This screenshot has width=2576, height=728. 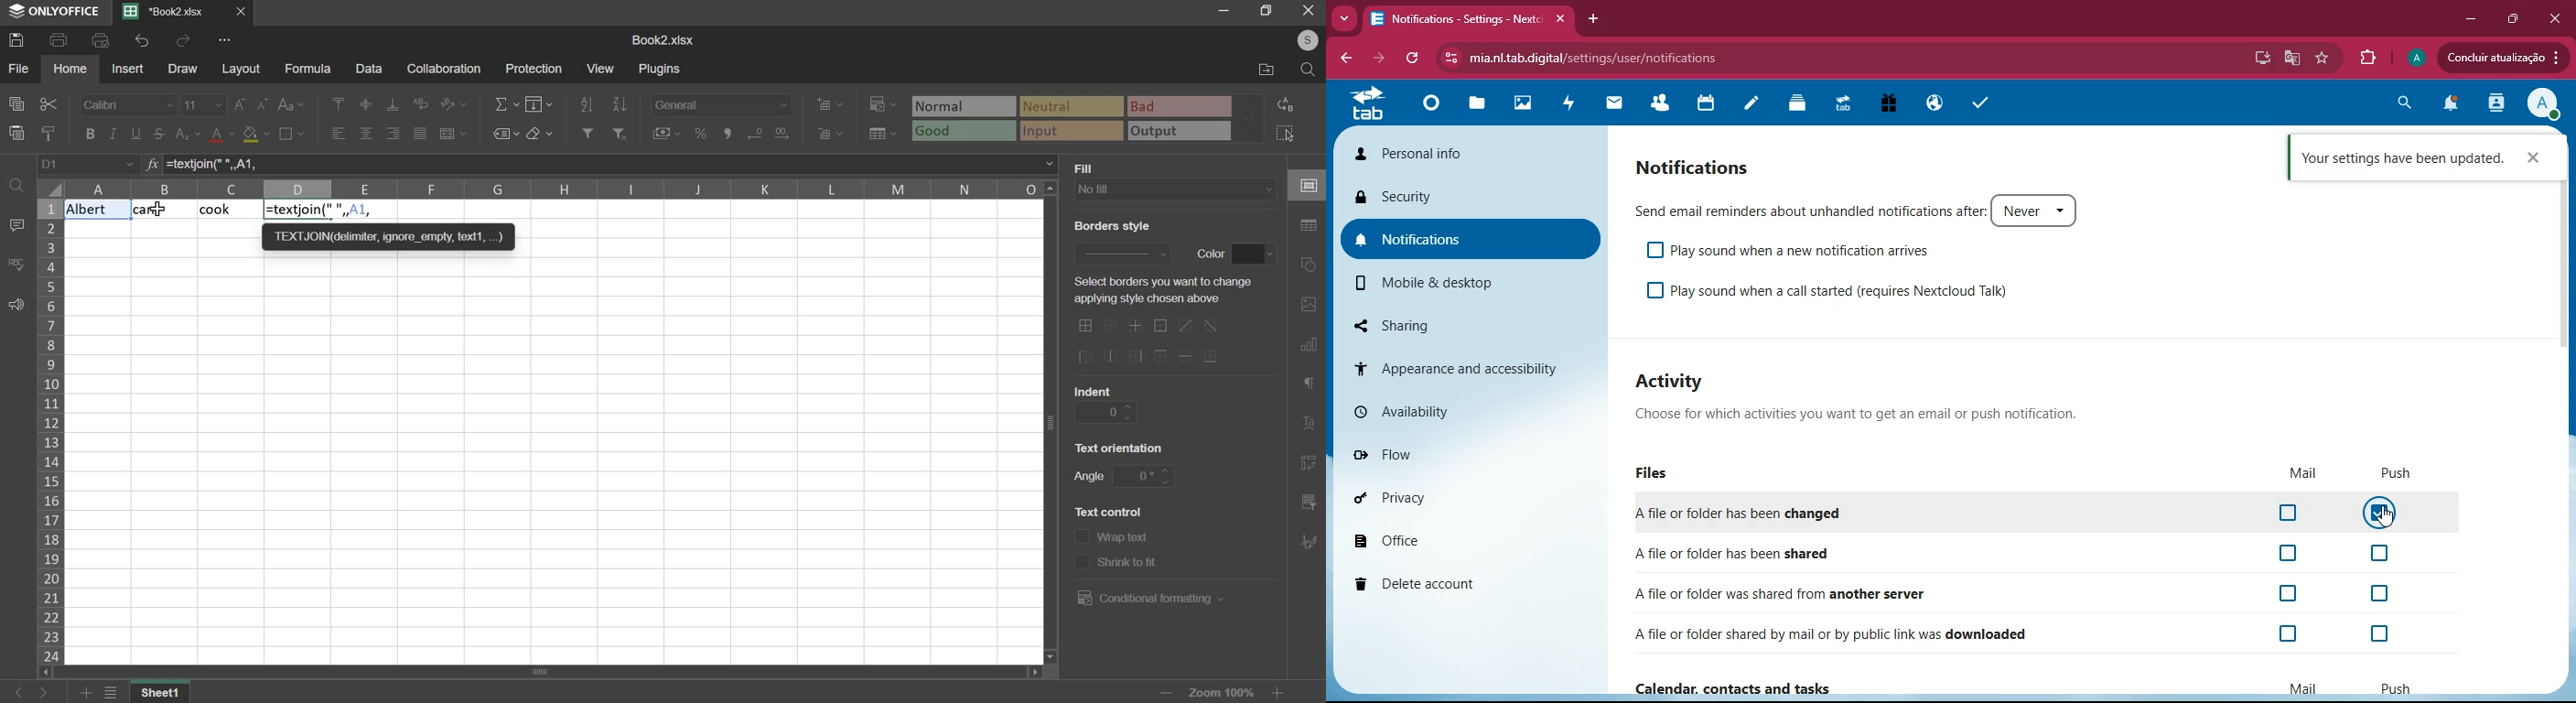 I want to click on file location, so click(x=1265, y=71).